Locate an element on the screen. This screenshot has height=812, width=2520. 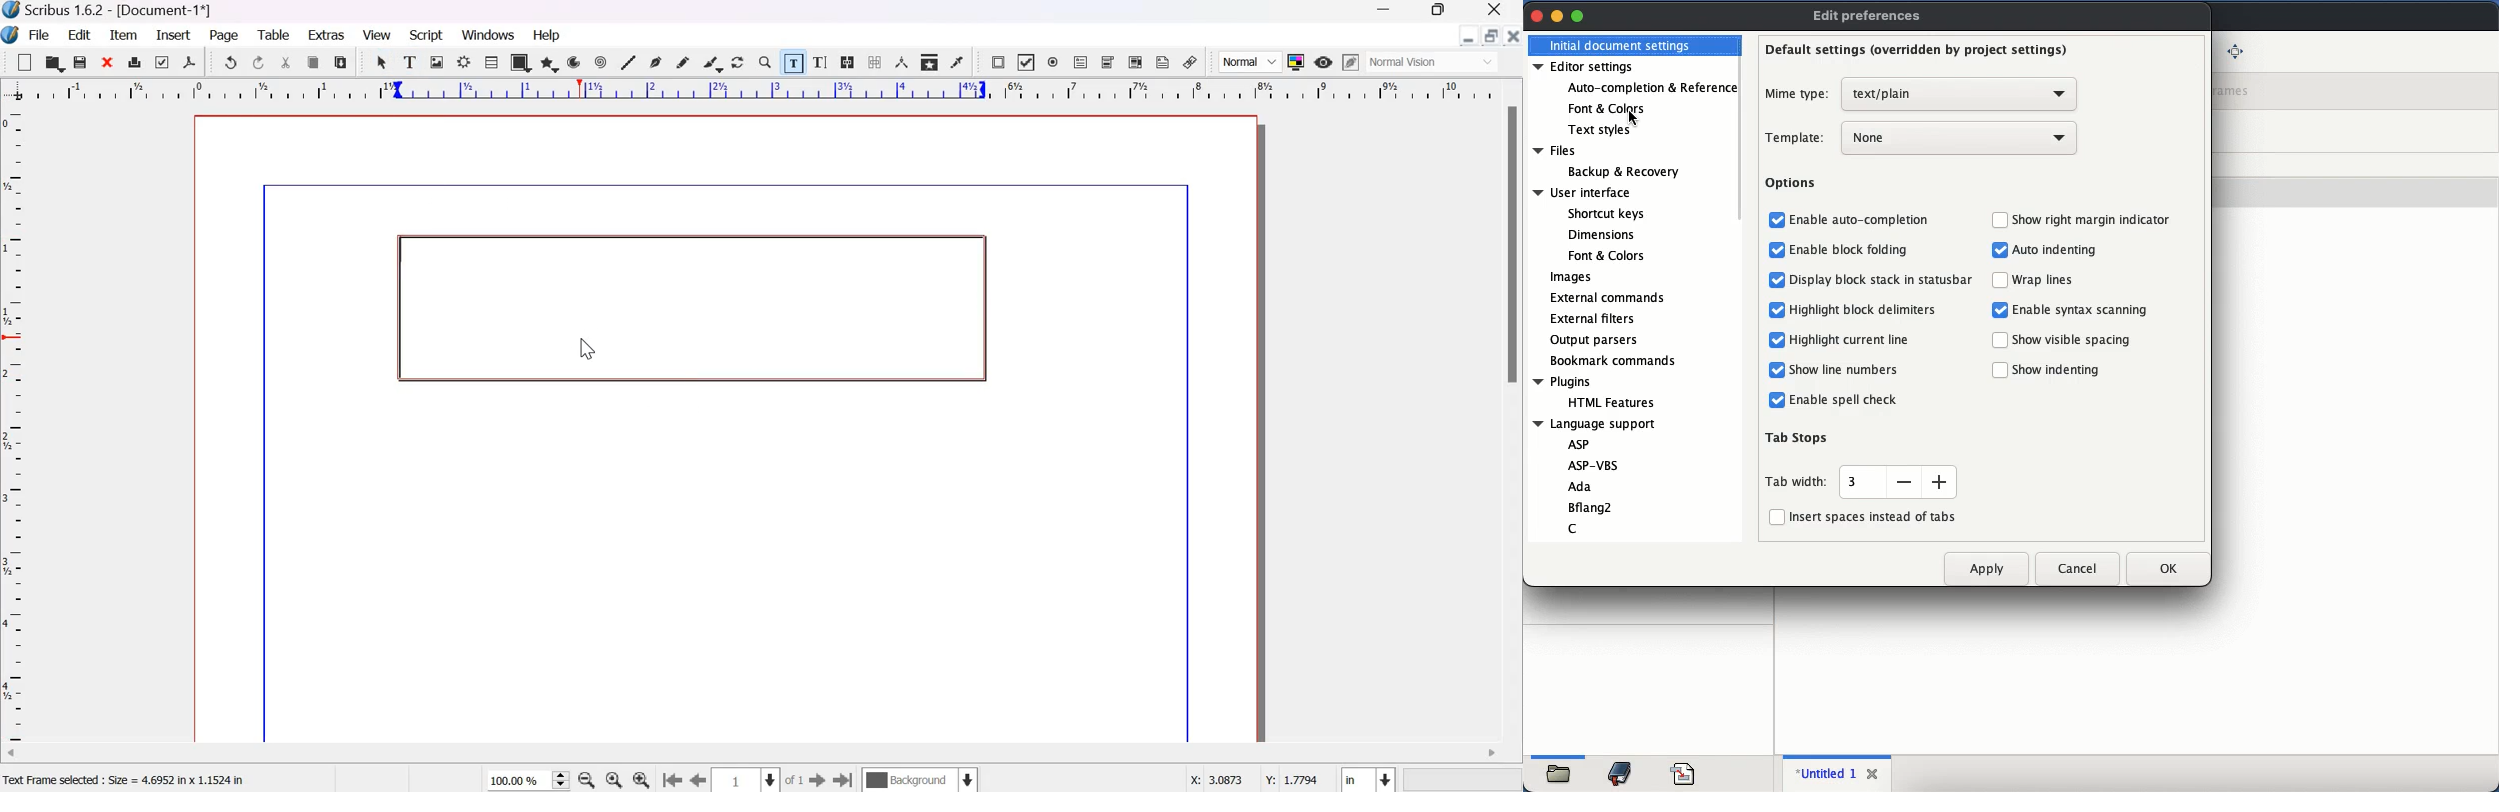
Select the current page is located at coordinates (747, 780).